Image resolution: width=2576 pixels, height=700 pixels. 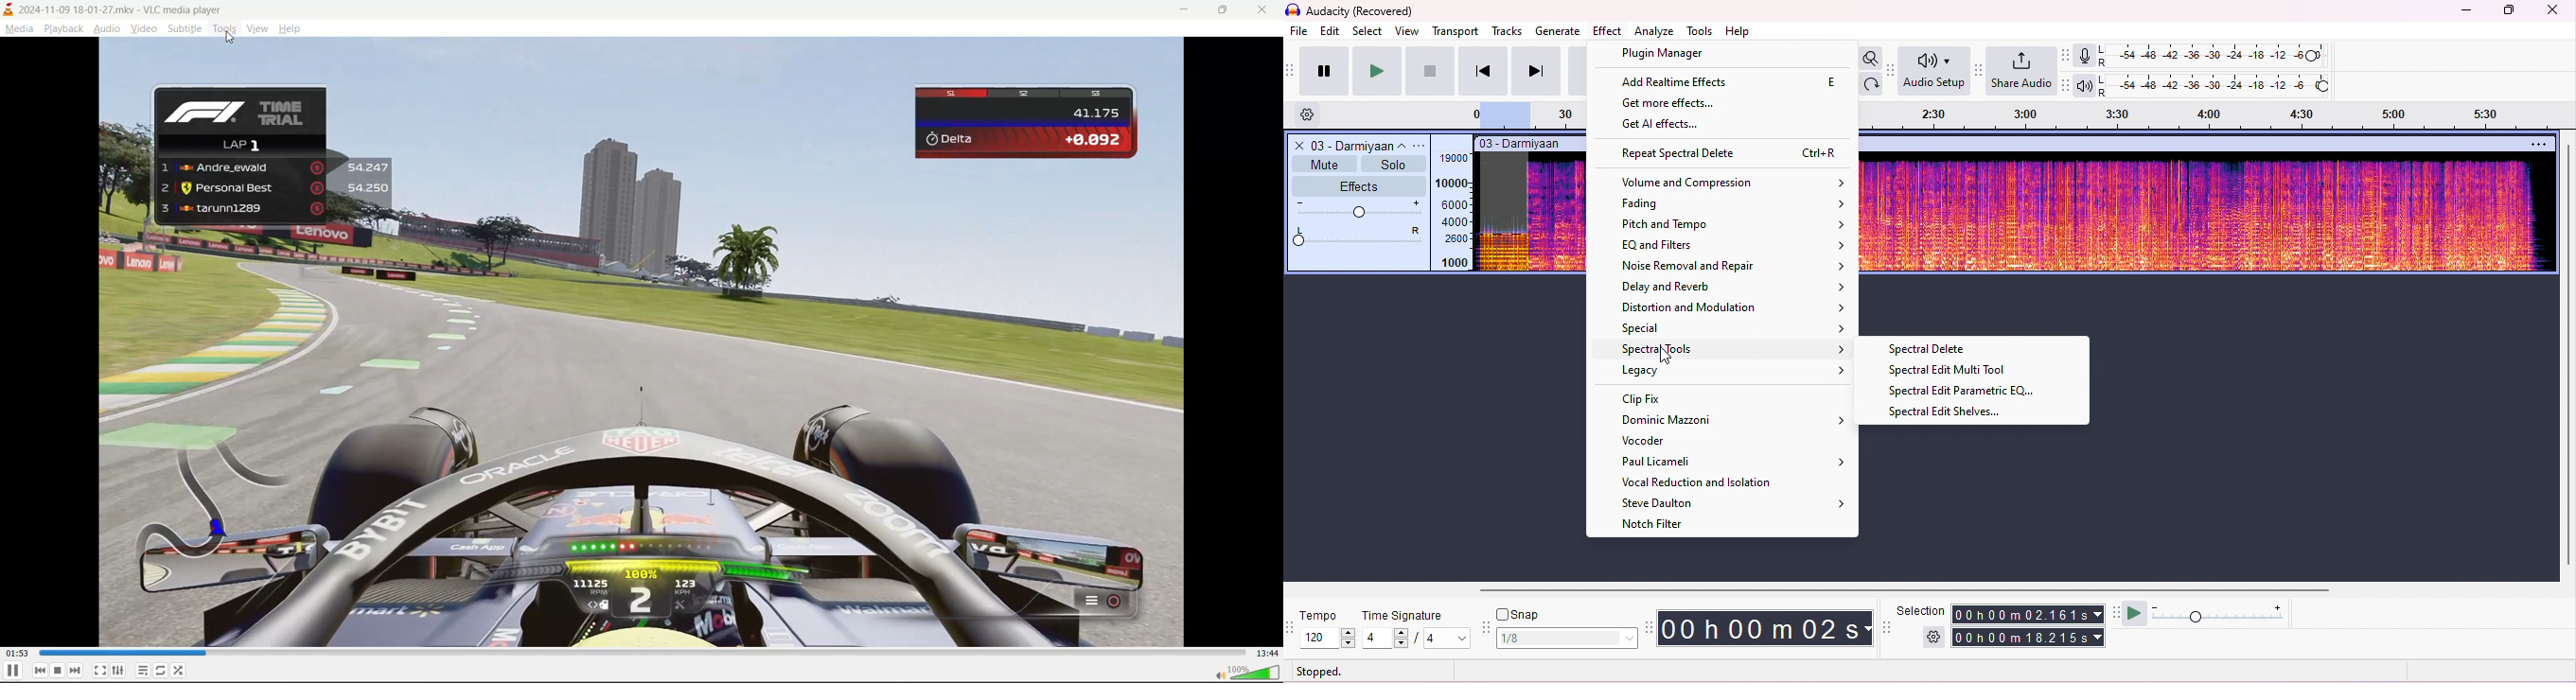 I want to click on spectral edit muti tool, so click(x=1950, y=371).